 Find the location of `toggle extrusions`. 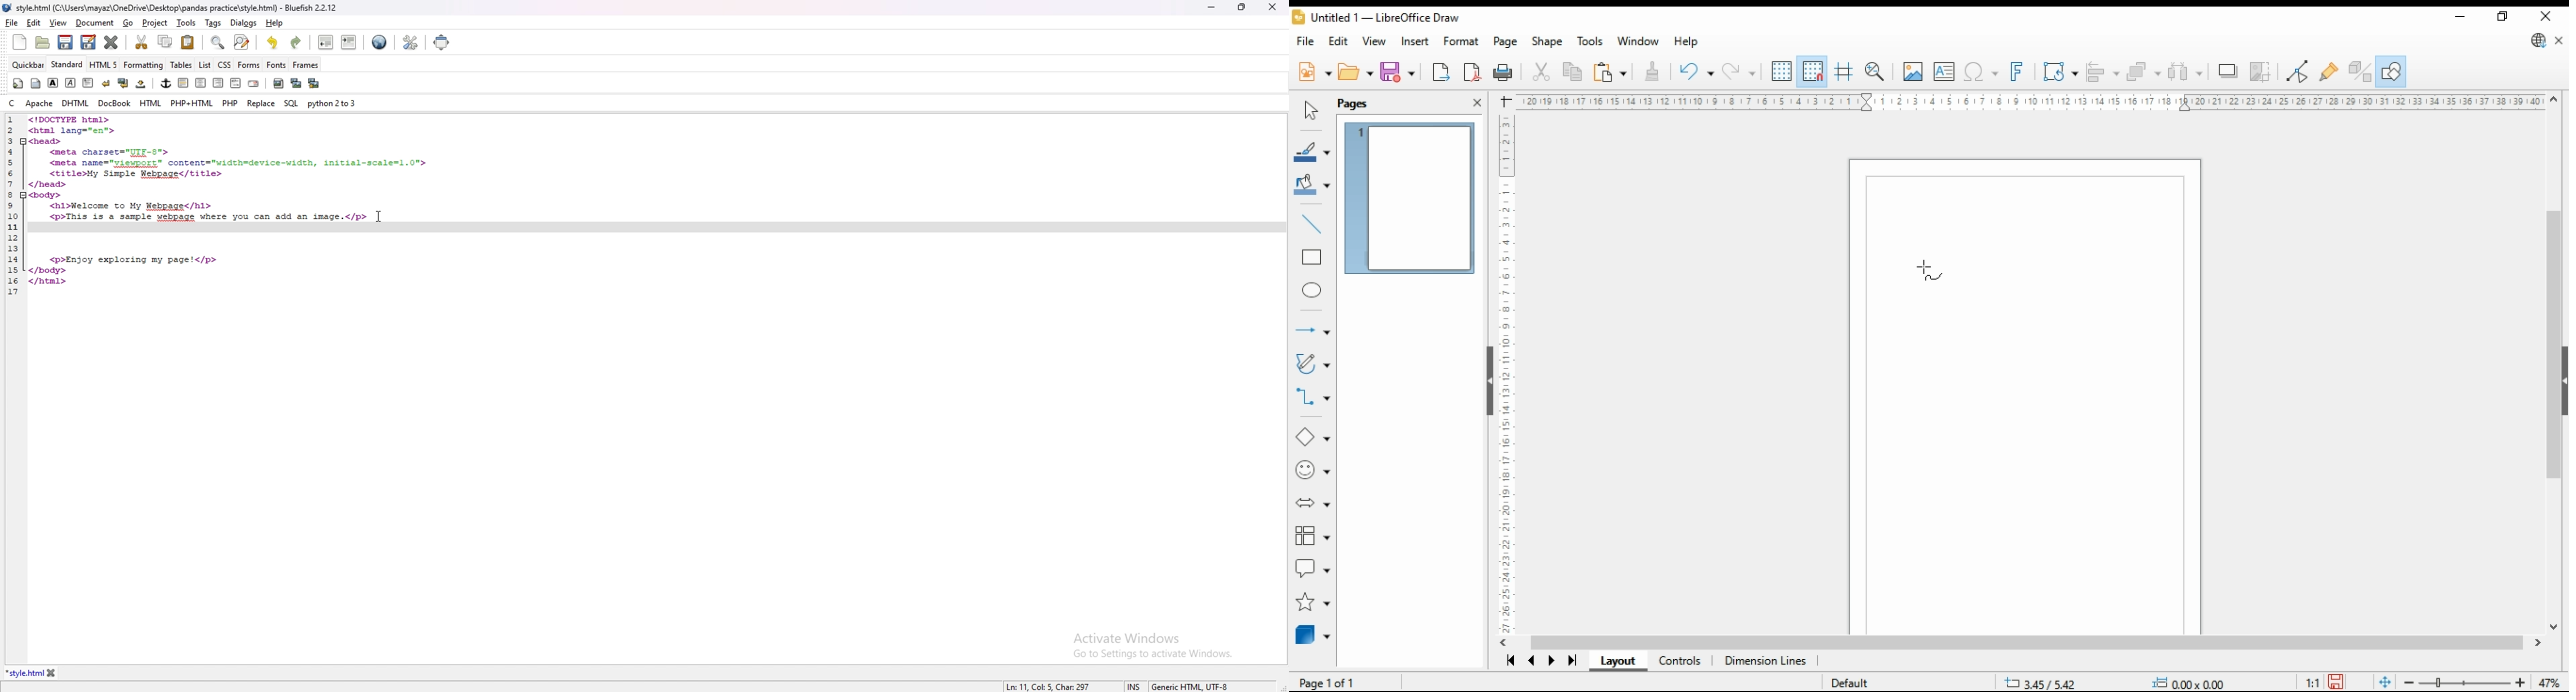

toggle extrusions is located at coordinates (2359, 72).